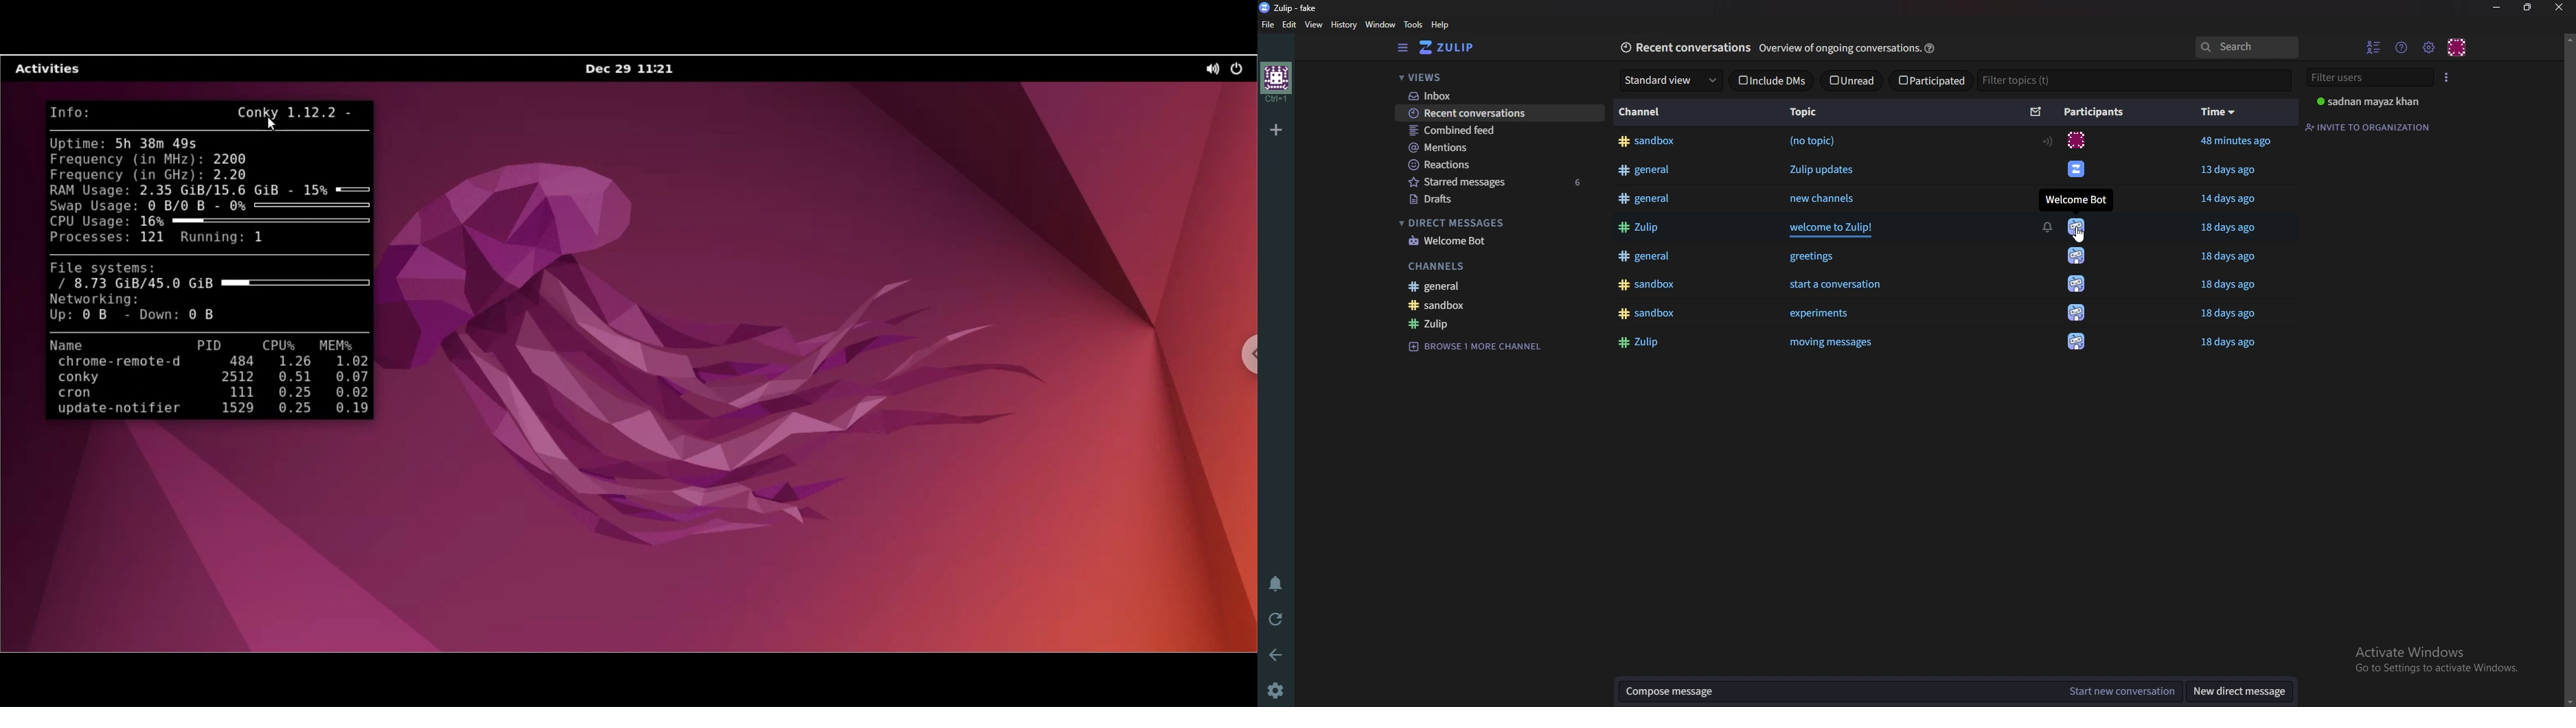 This screenshot has height=728, width=2576. I want to click on 18 days ago, so click(2229, 314).